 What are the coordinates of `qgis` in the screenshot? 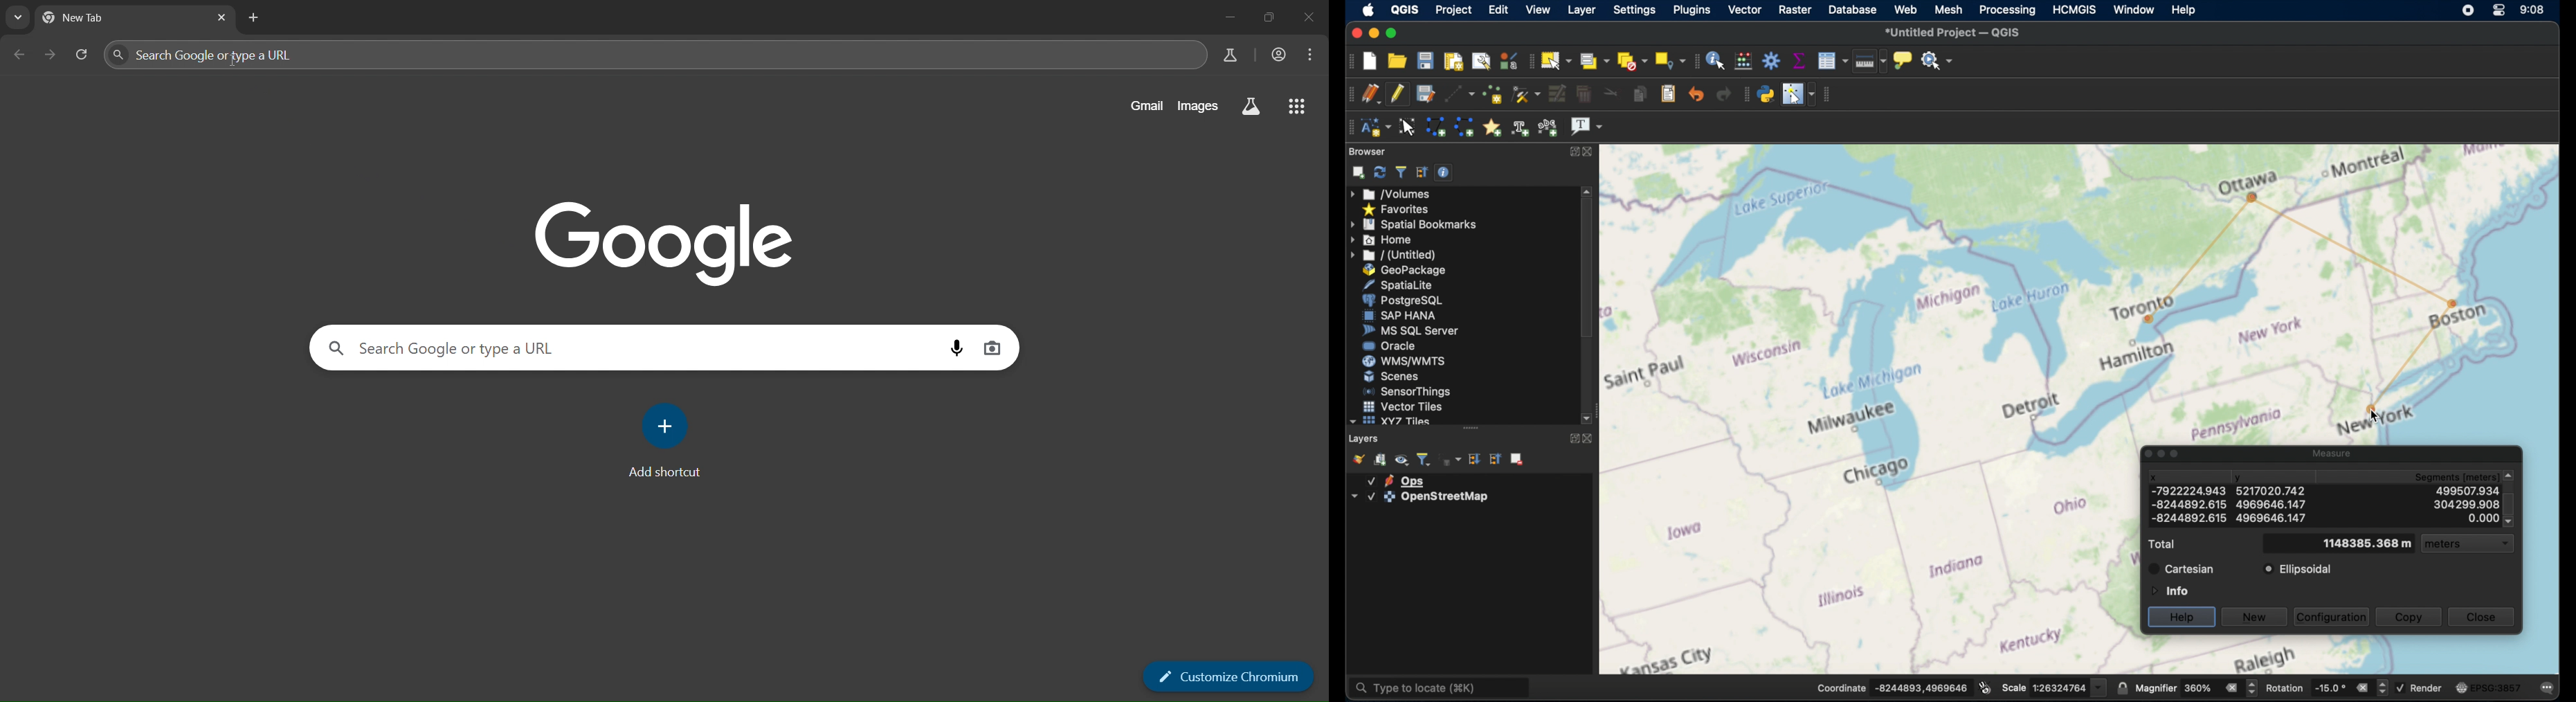 It's located at (1406, 10).